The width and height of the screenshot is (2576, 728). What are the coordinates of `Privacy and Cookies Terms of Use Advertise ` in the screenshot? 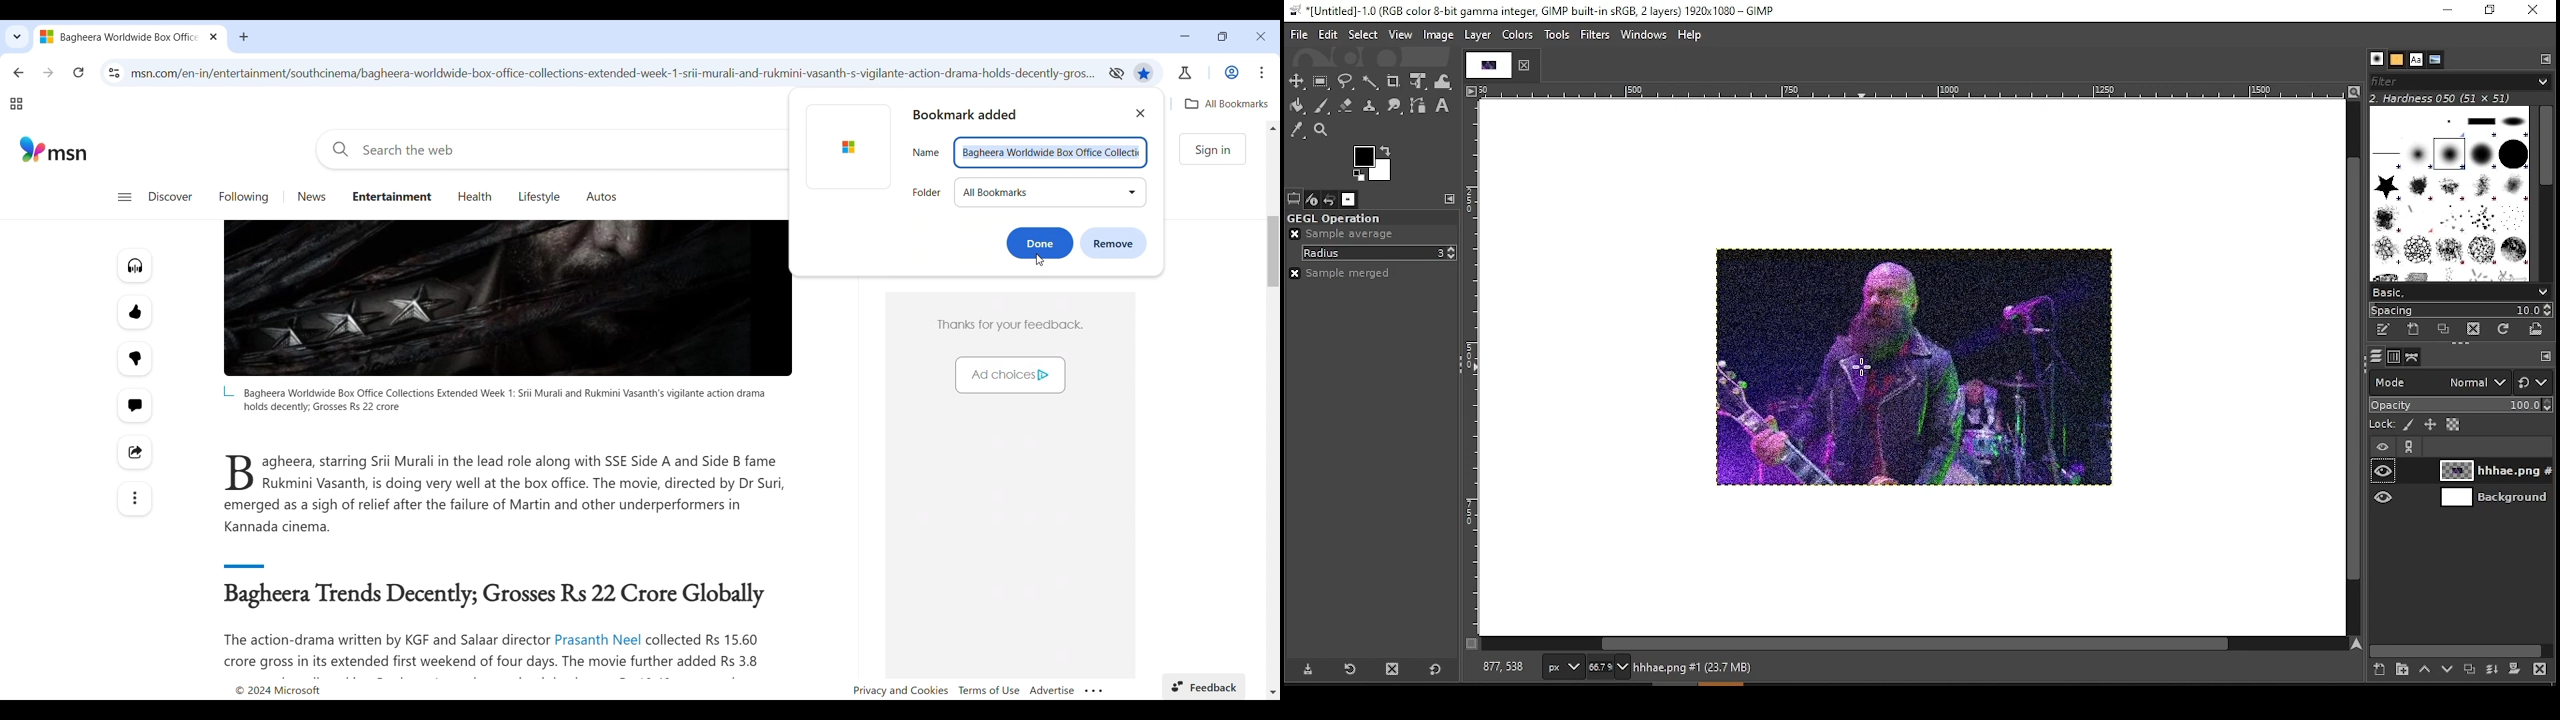 It's located at (979, 689).